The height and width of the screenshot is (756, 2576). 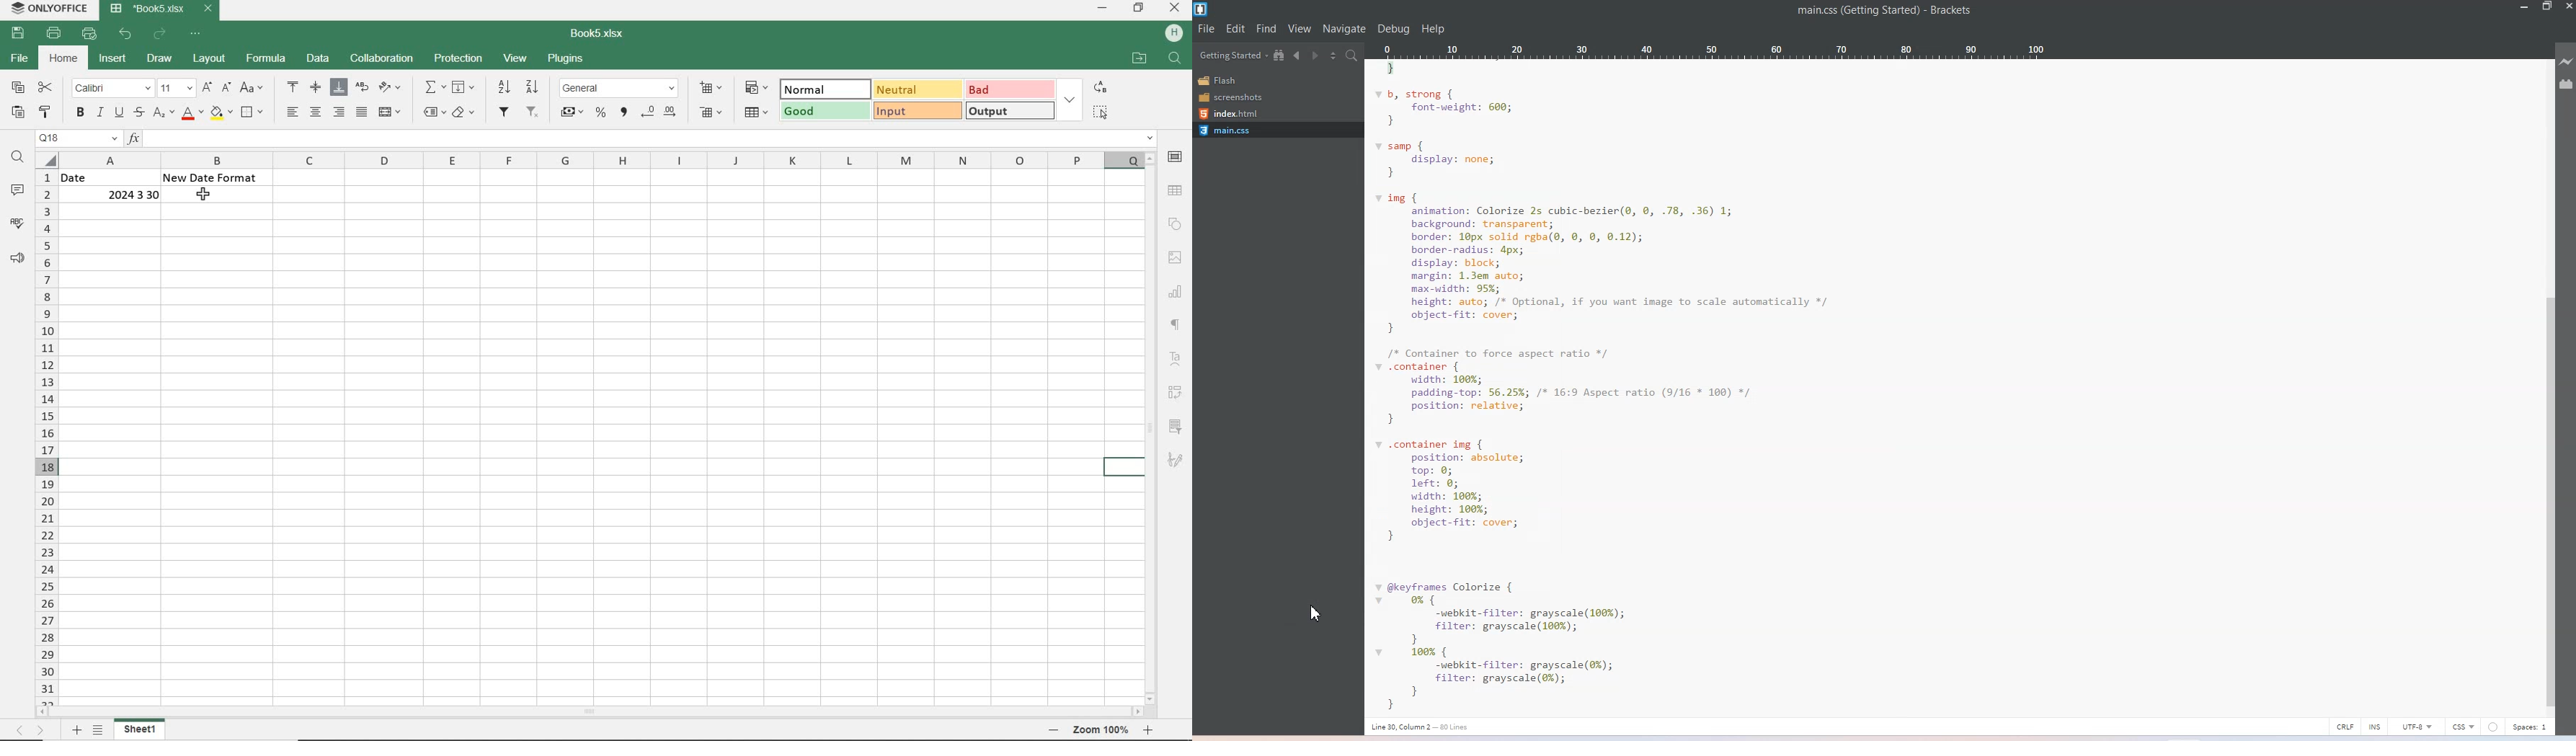 What do you see at coordinates (48, 8) in the screenshot?
I see `SYSTEM NAME` at bounding box center [48, 8].